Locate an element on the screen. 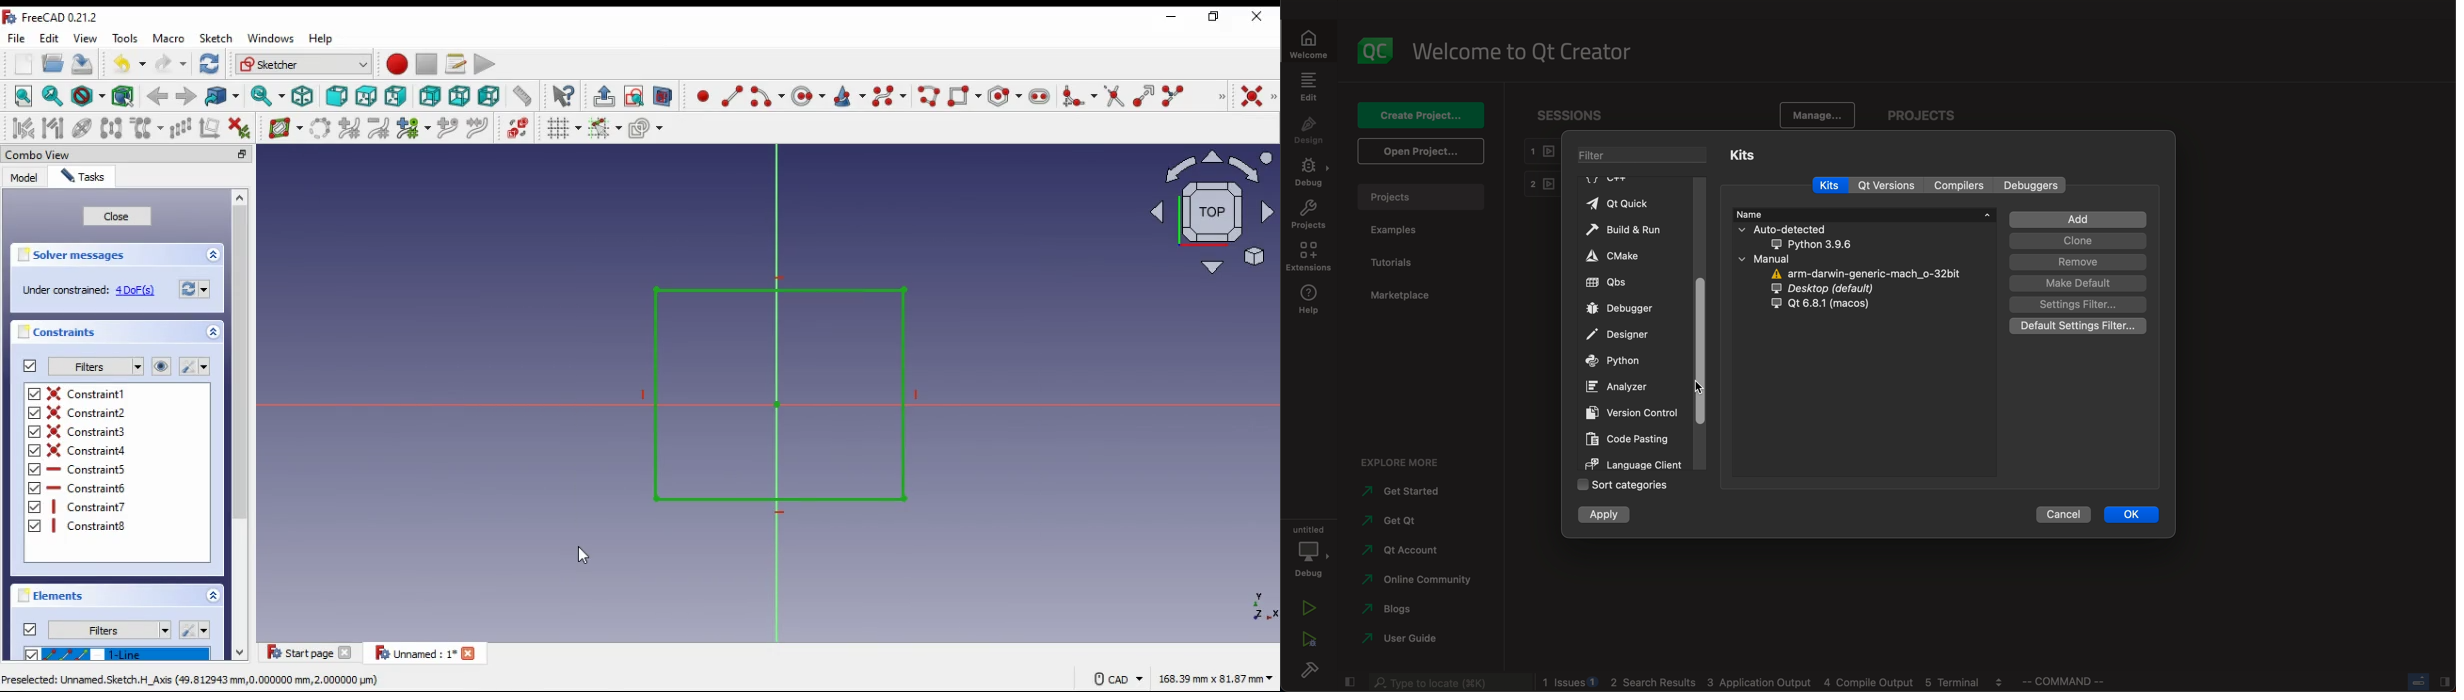 Image resolution: width=2464 pixels, height=700 pixels. debuggers is located at coordinates (2032, 185).